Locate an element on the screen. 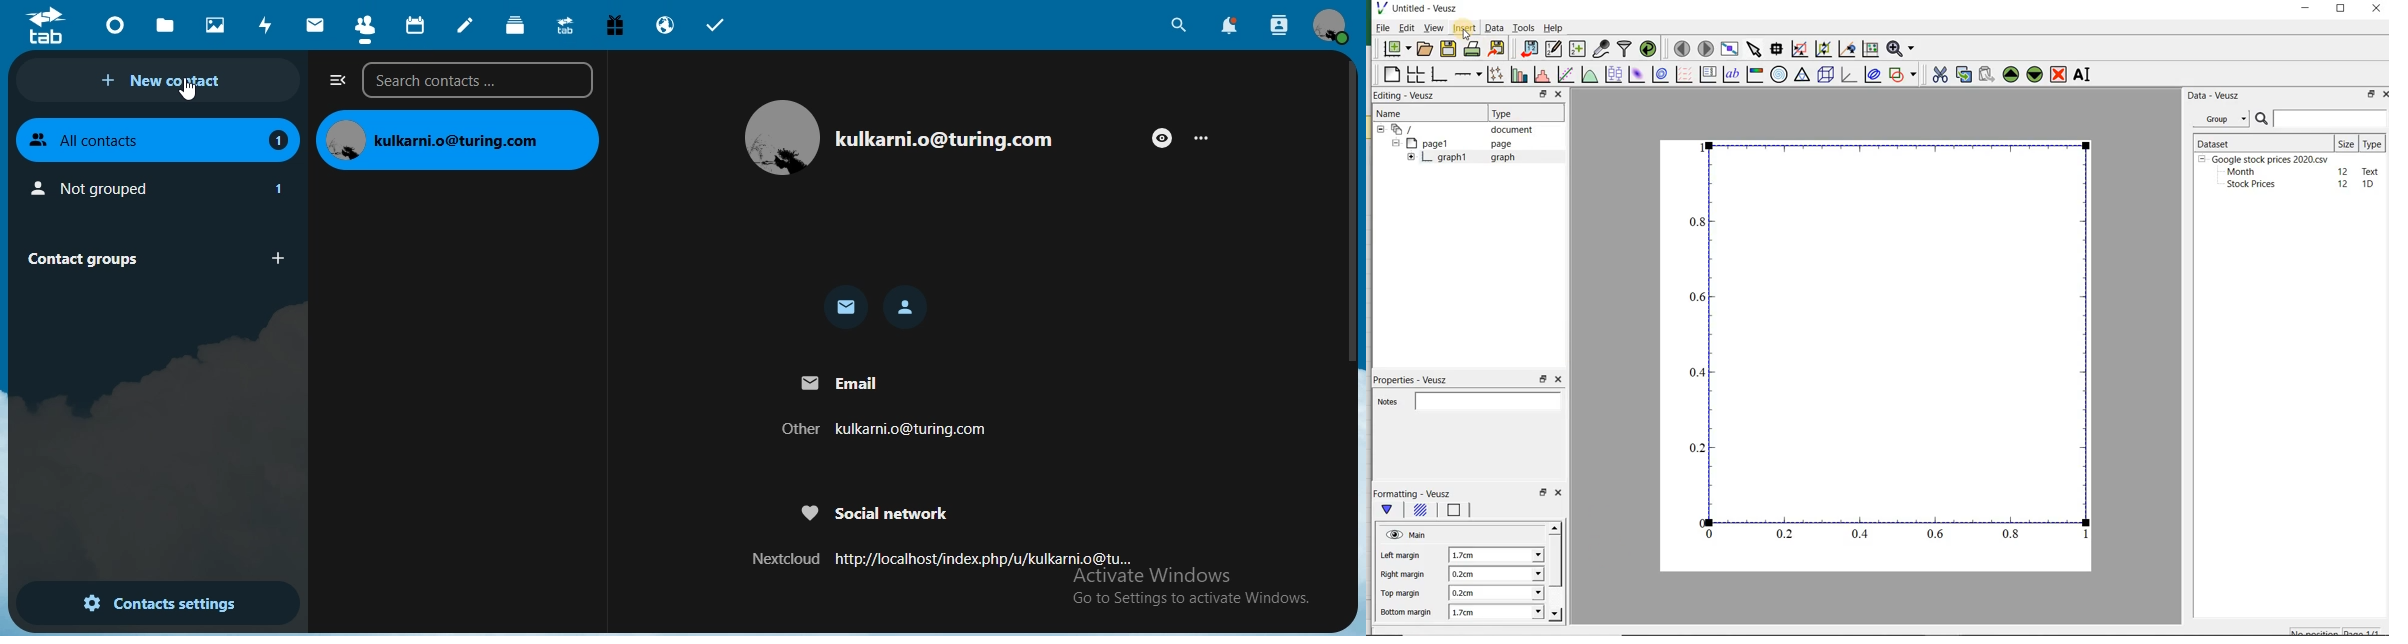 The image size is (2408, 644). photos is located at coordinates (213, 24).